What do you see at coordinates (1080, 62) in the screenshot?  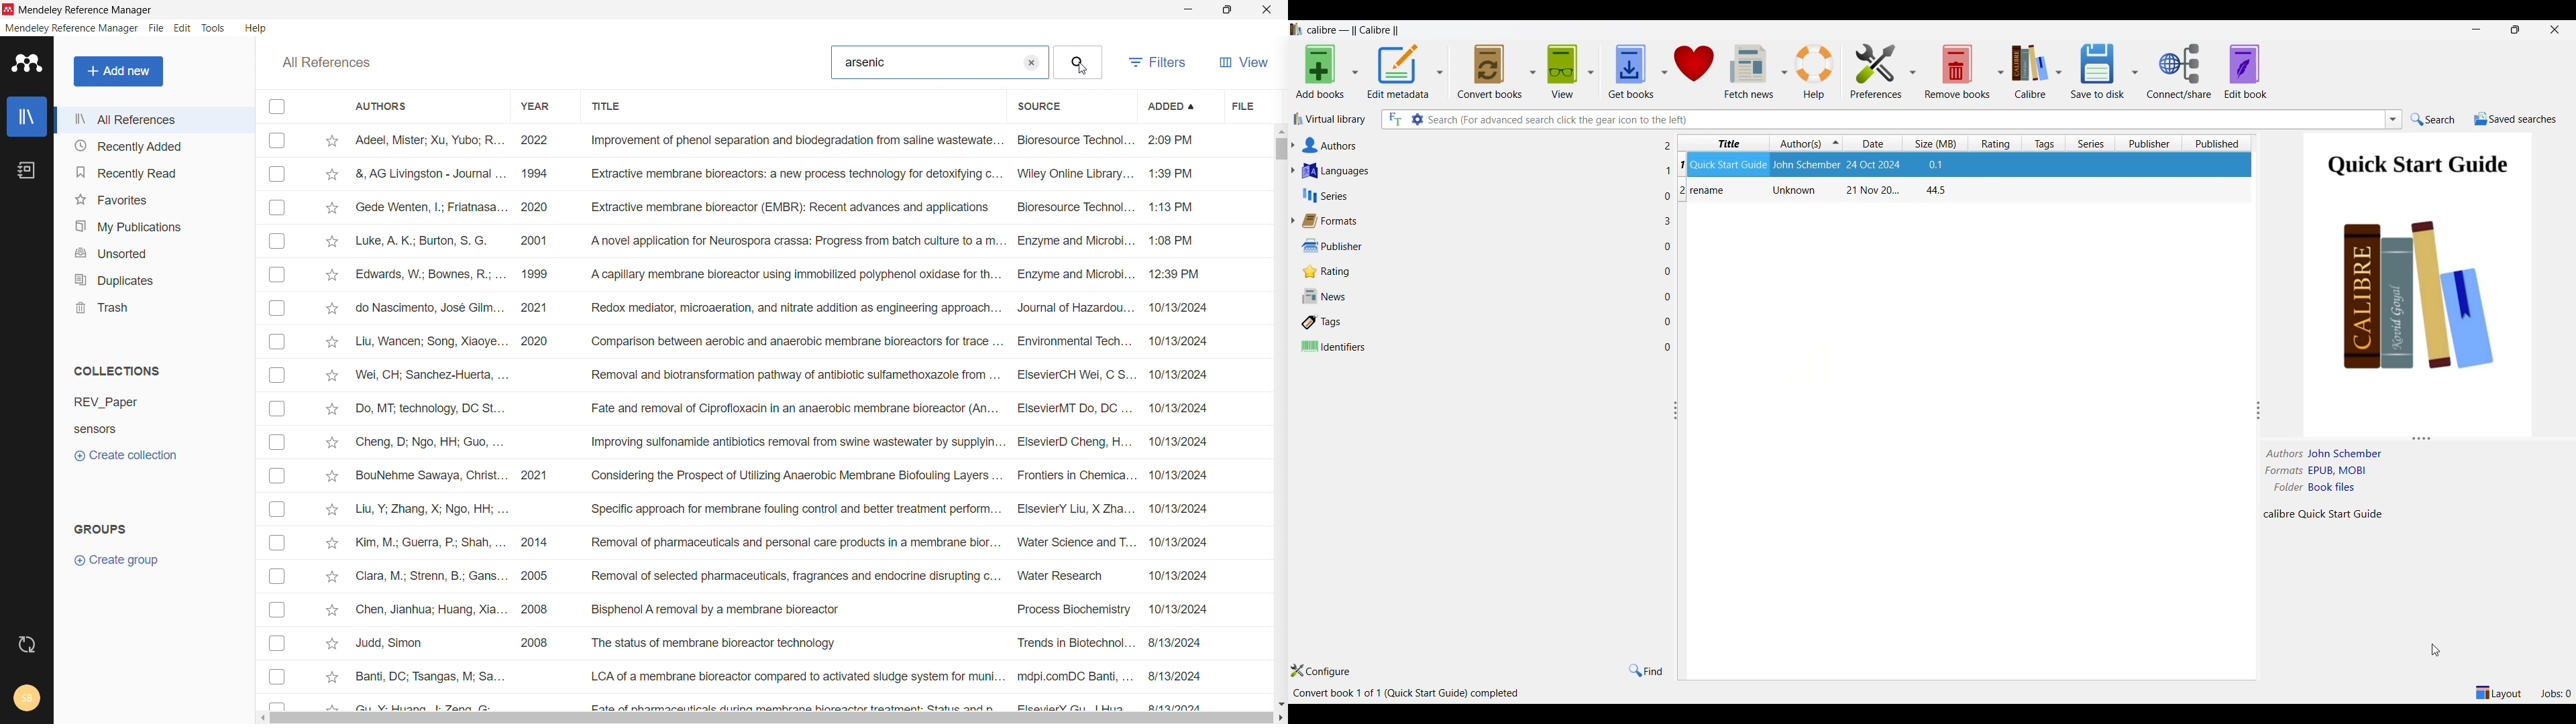 I see `search button` at bounding box center [1080, 62].